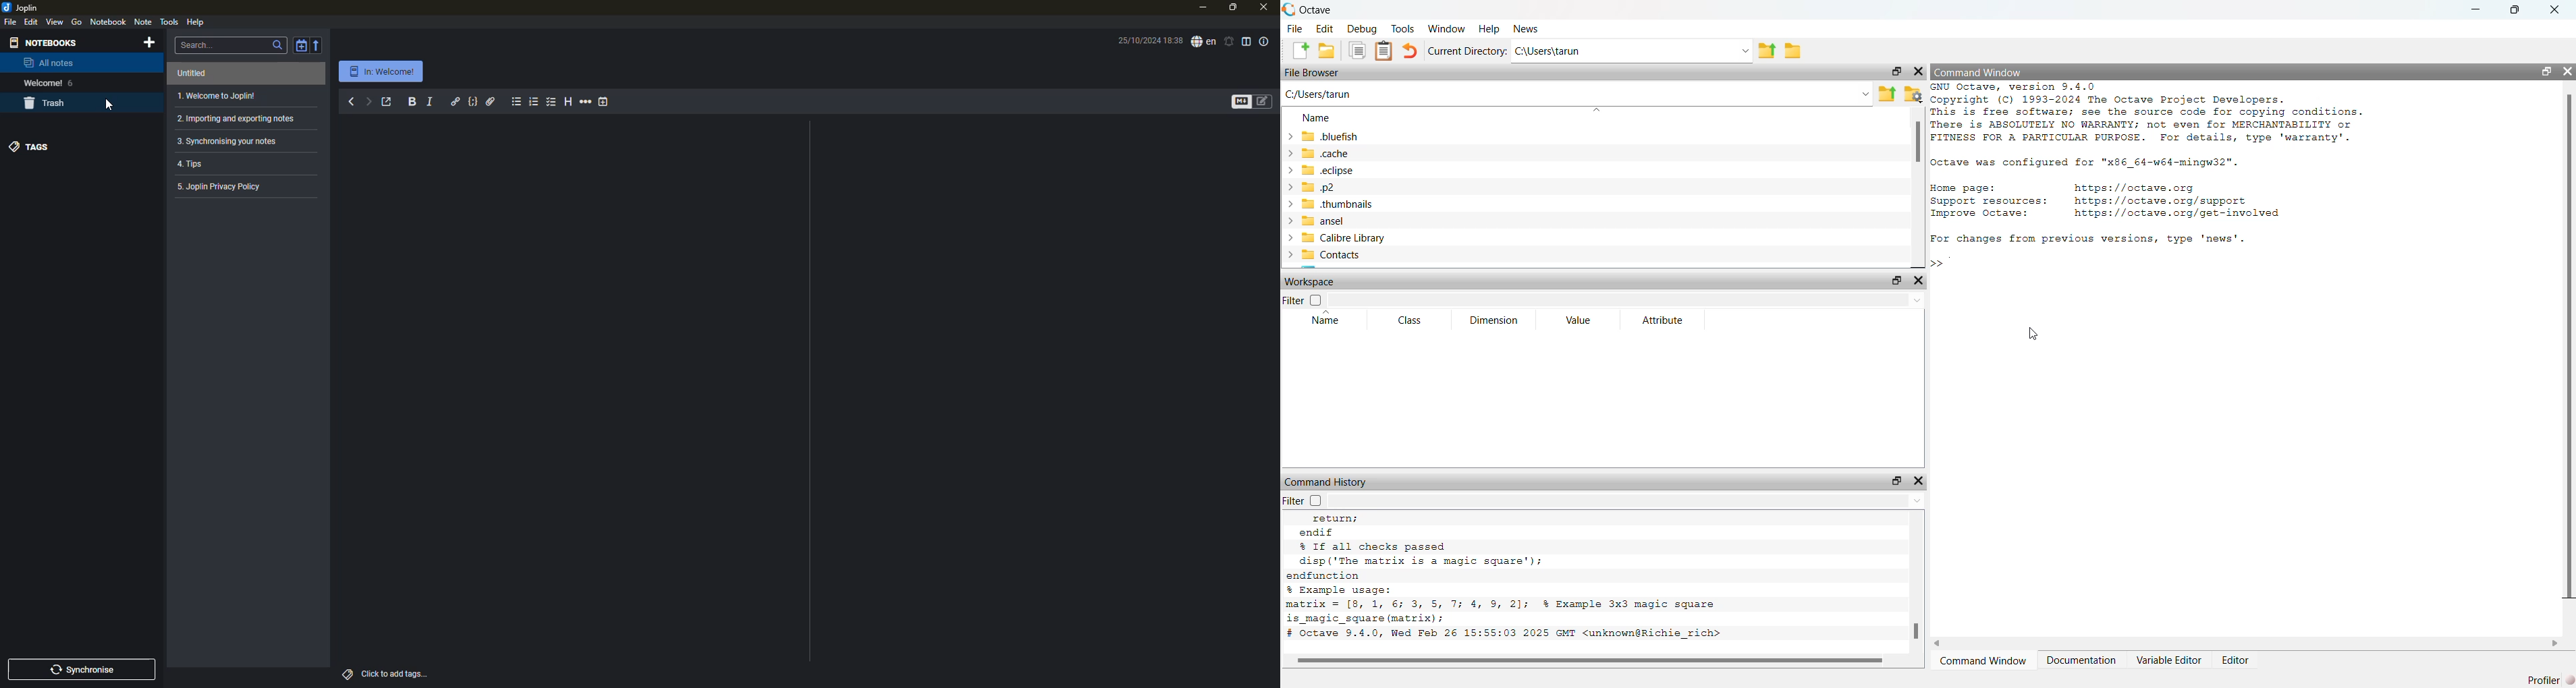 The height and width of the screenshot is (700, 2576). What do you see at coordinates (196, 74) in the screenshot?
I see `untitled` at bounding box center [196, 74].